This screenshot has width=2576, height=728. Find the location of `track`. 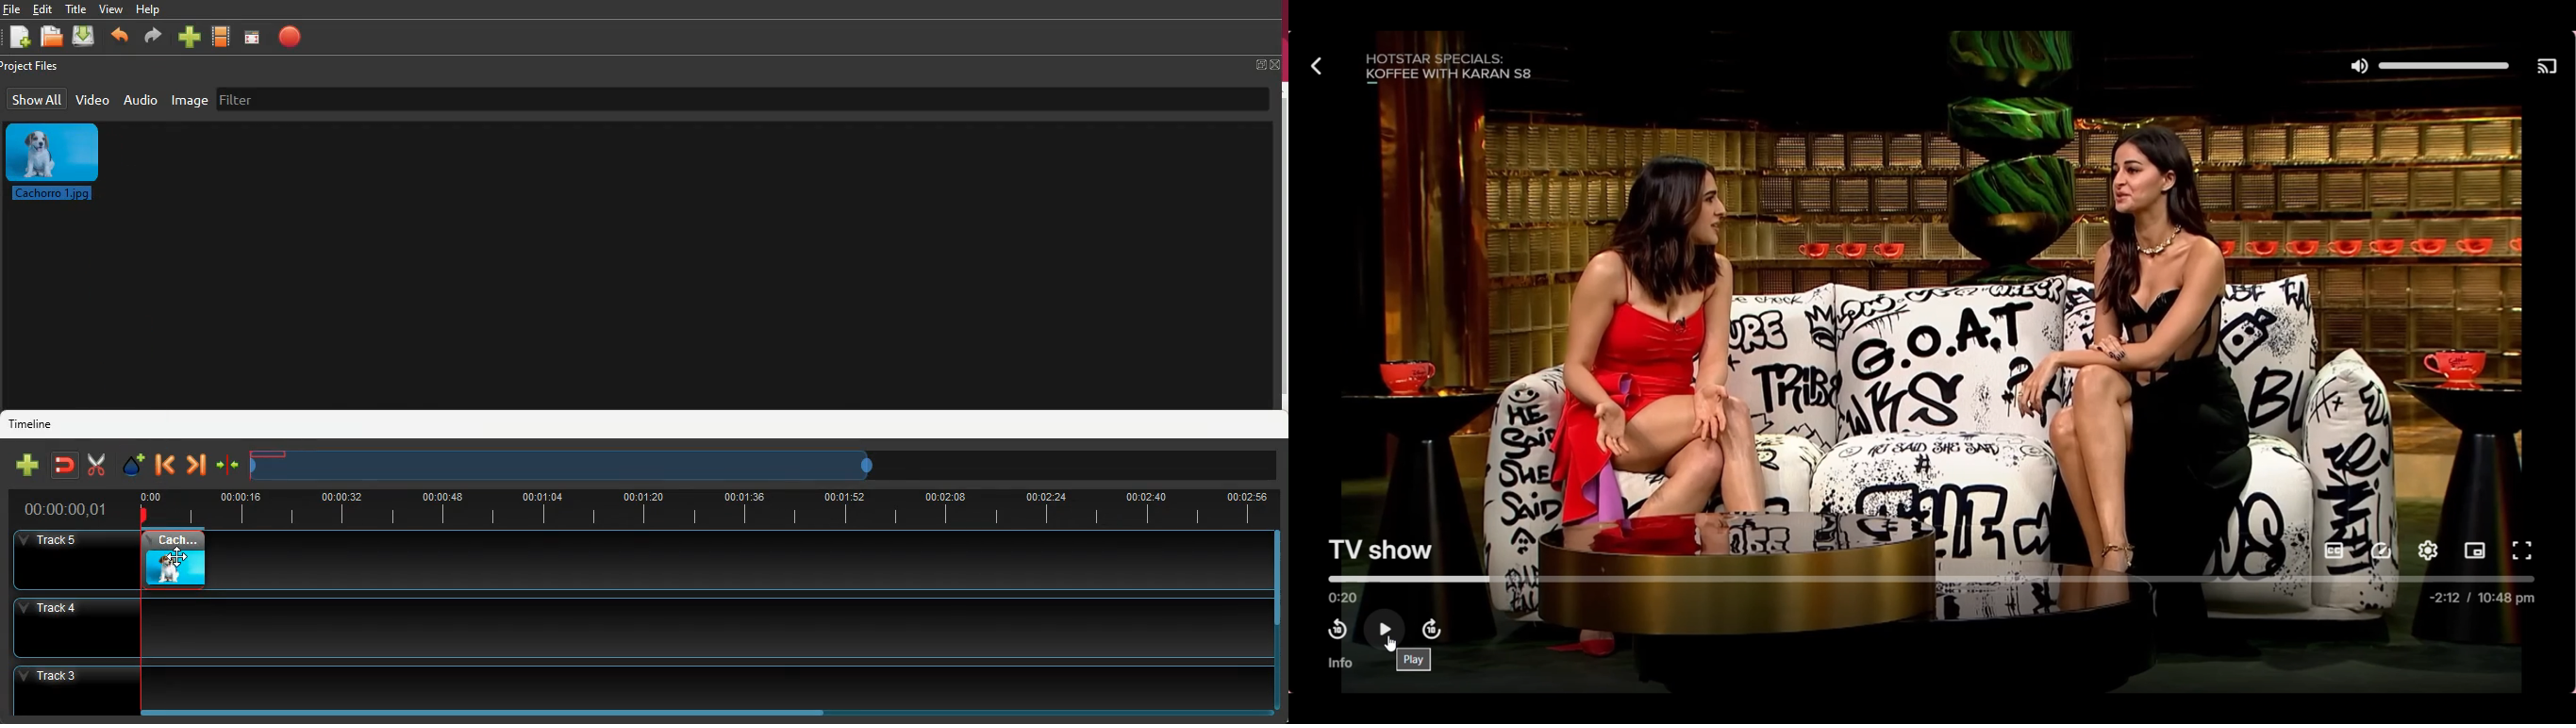

track is located at coordinates (630, 681).